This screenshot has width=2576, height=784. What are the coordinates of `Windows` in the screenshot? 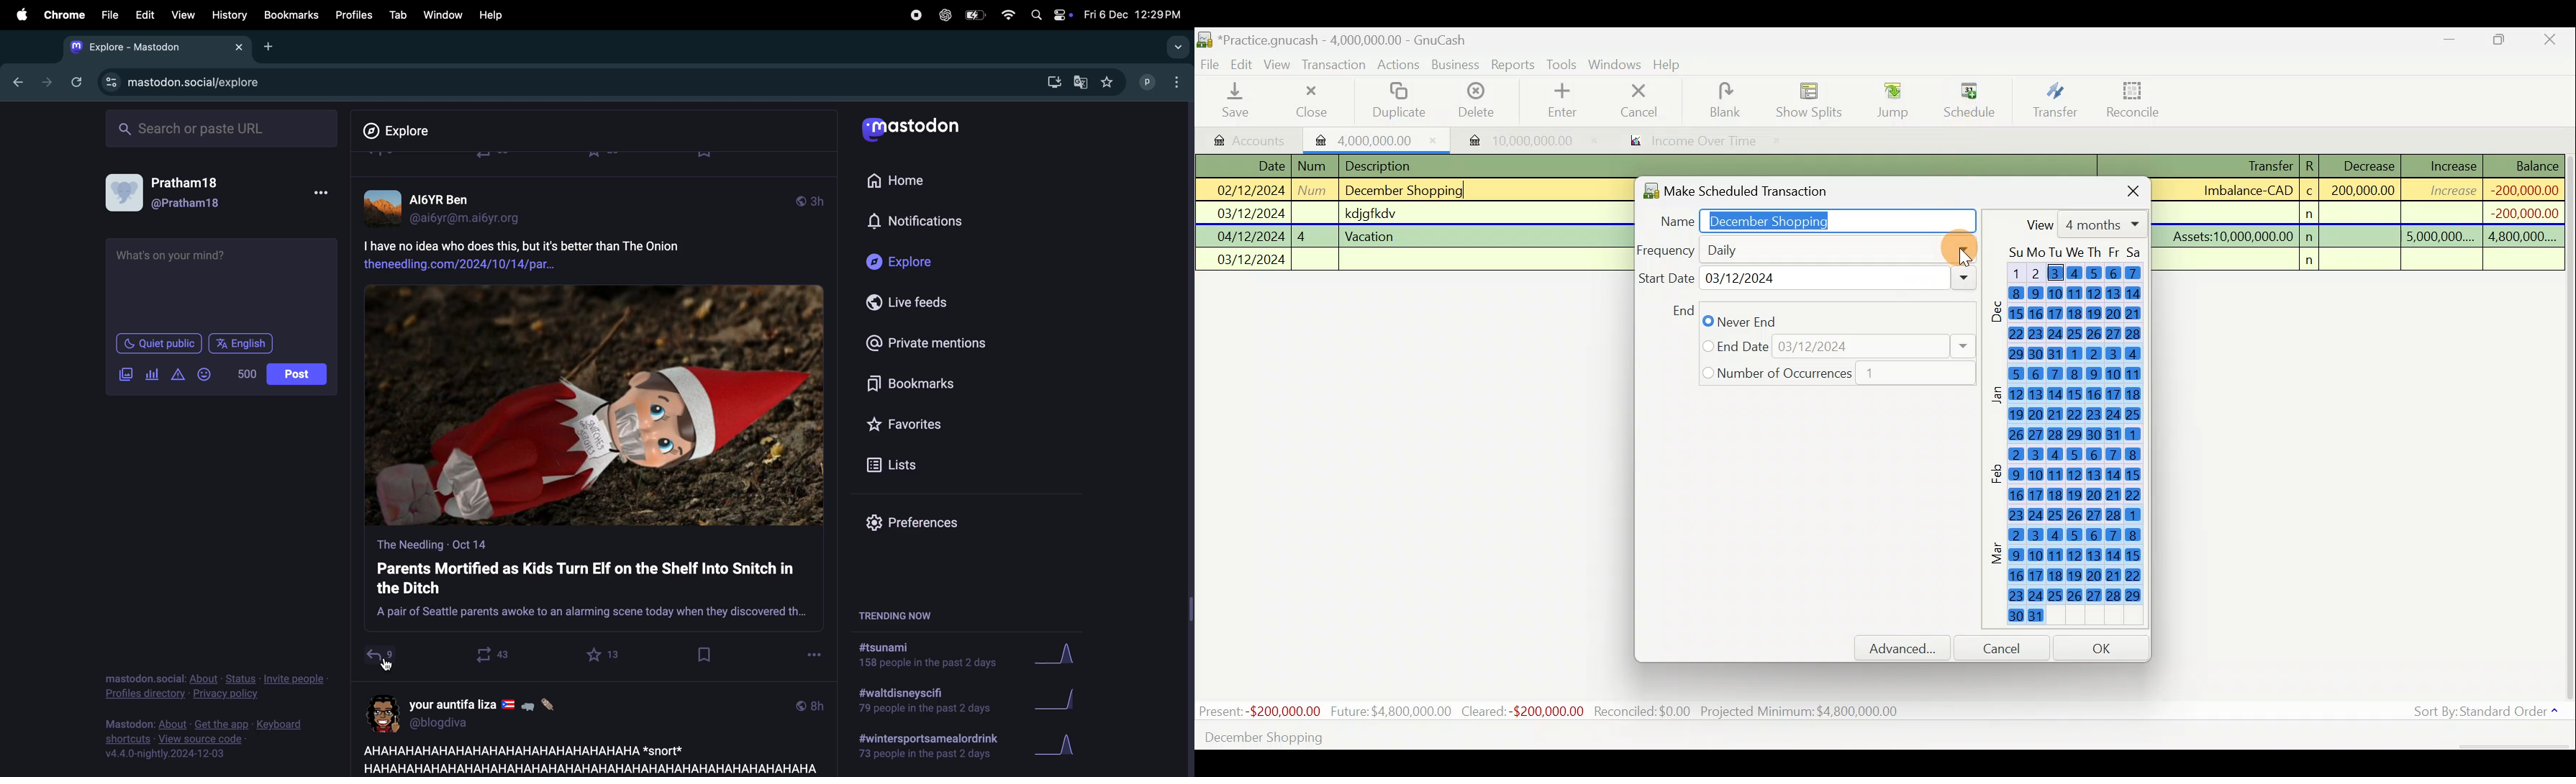 It's located at (1617, 65).